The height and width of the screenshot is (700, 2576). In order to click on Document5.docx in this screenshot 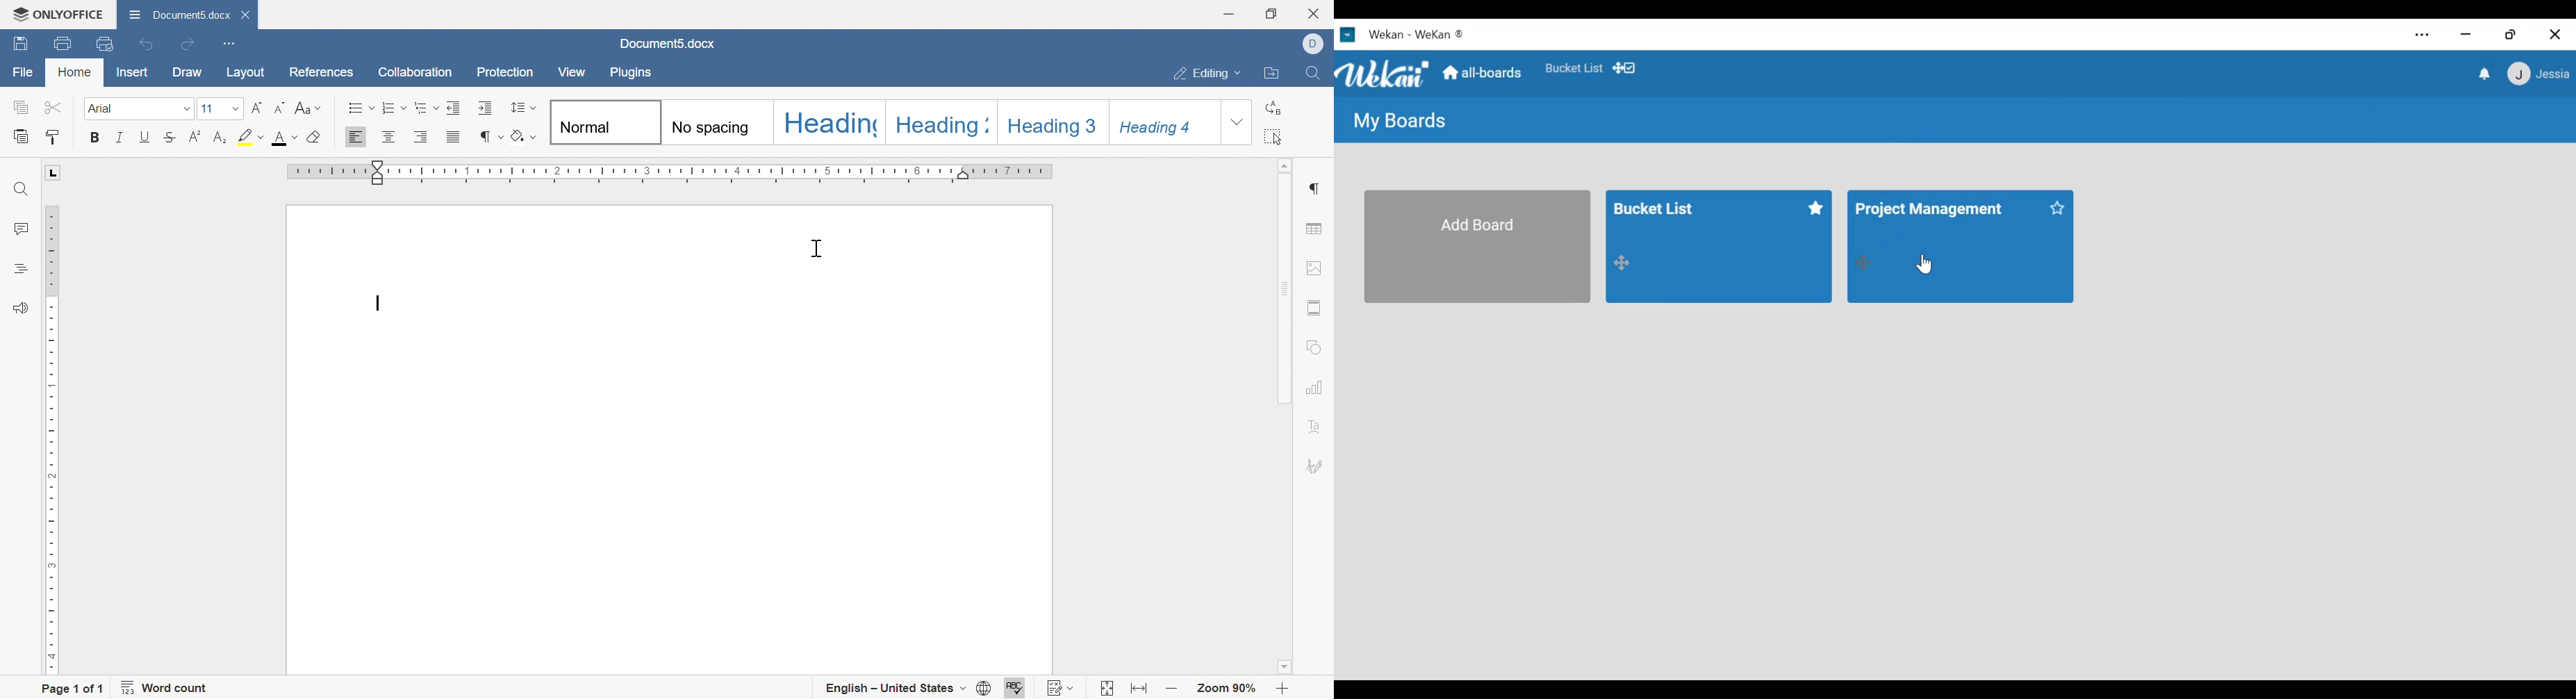, I will do `click(664, 46)`.